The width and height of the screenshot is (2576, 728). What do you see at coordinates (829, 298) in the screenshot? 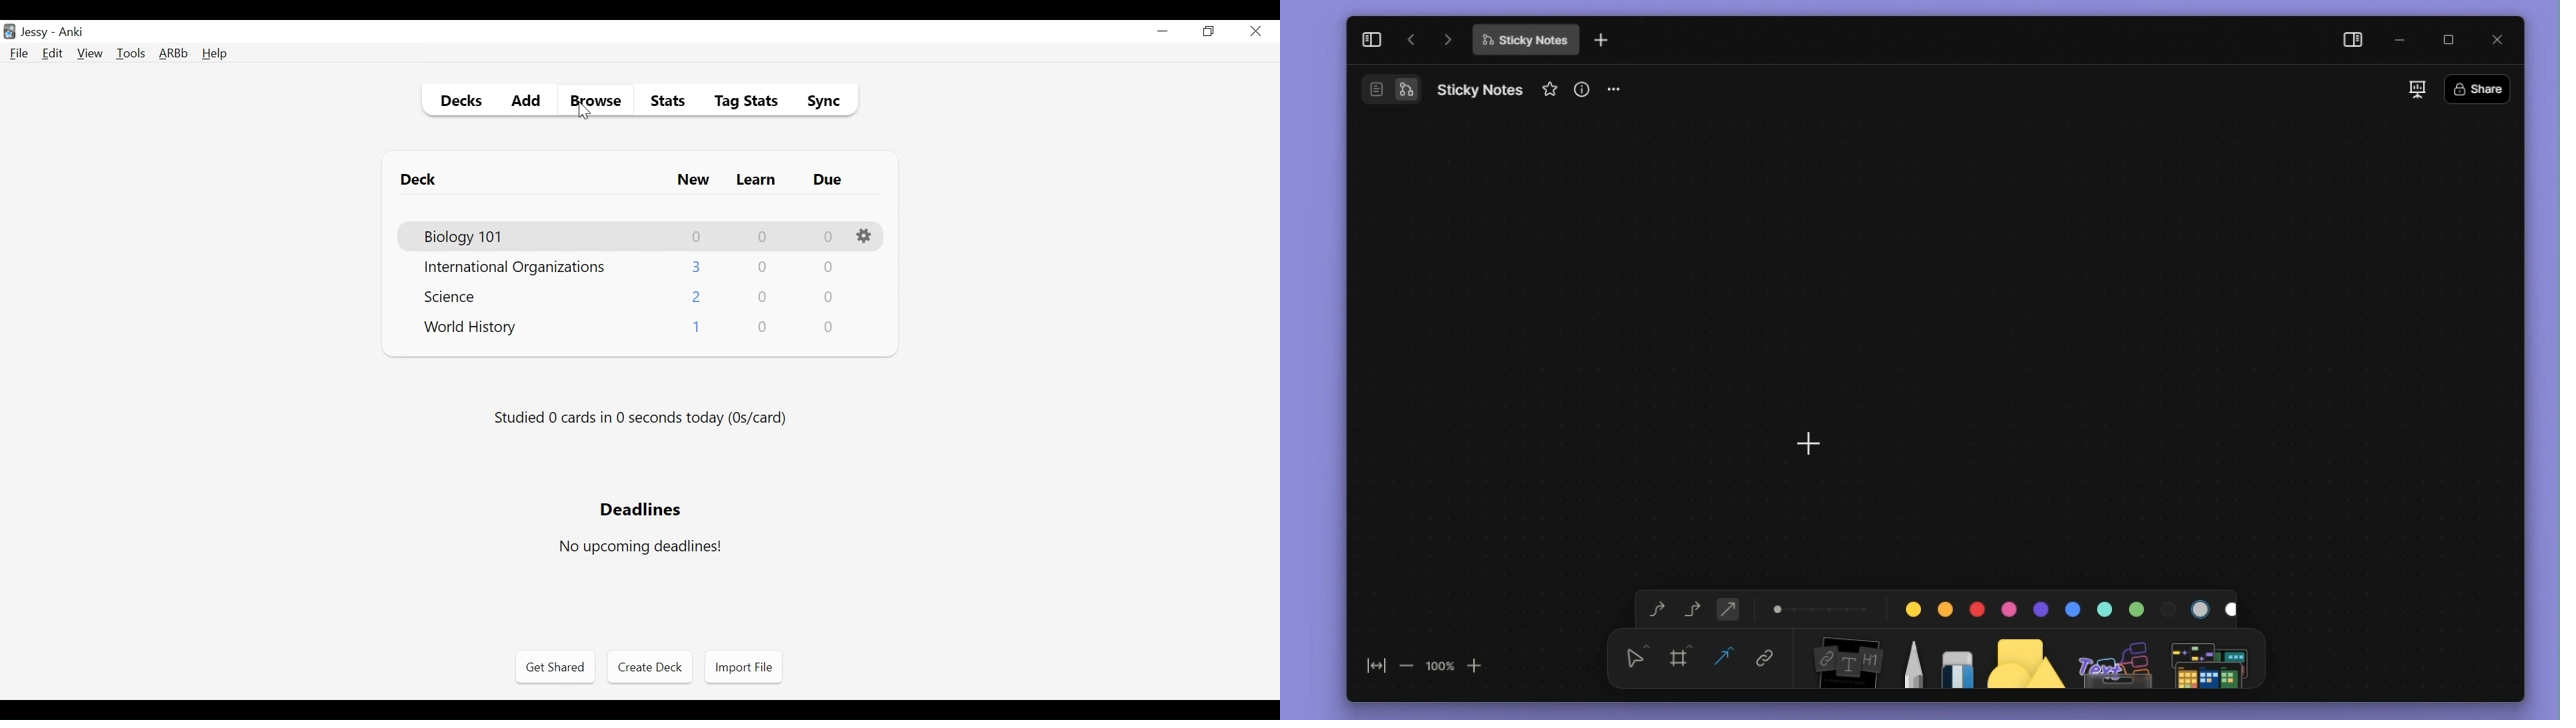
I see `Due Card Count` at bounding box center [829, 298].